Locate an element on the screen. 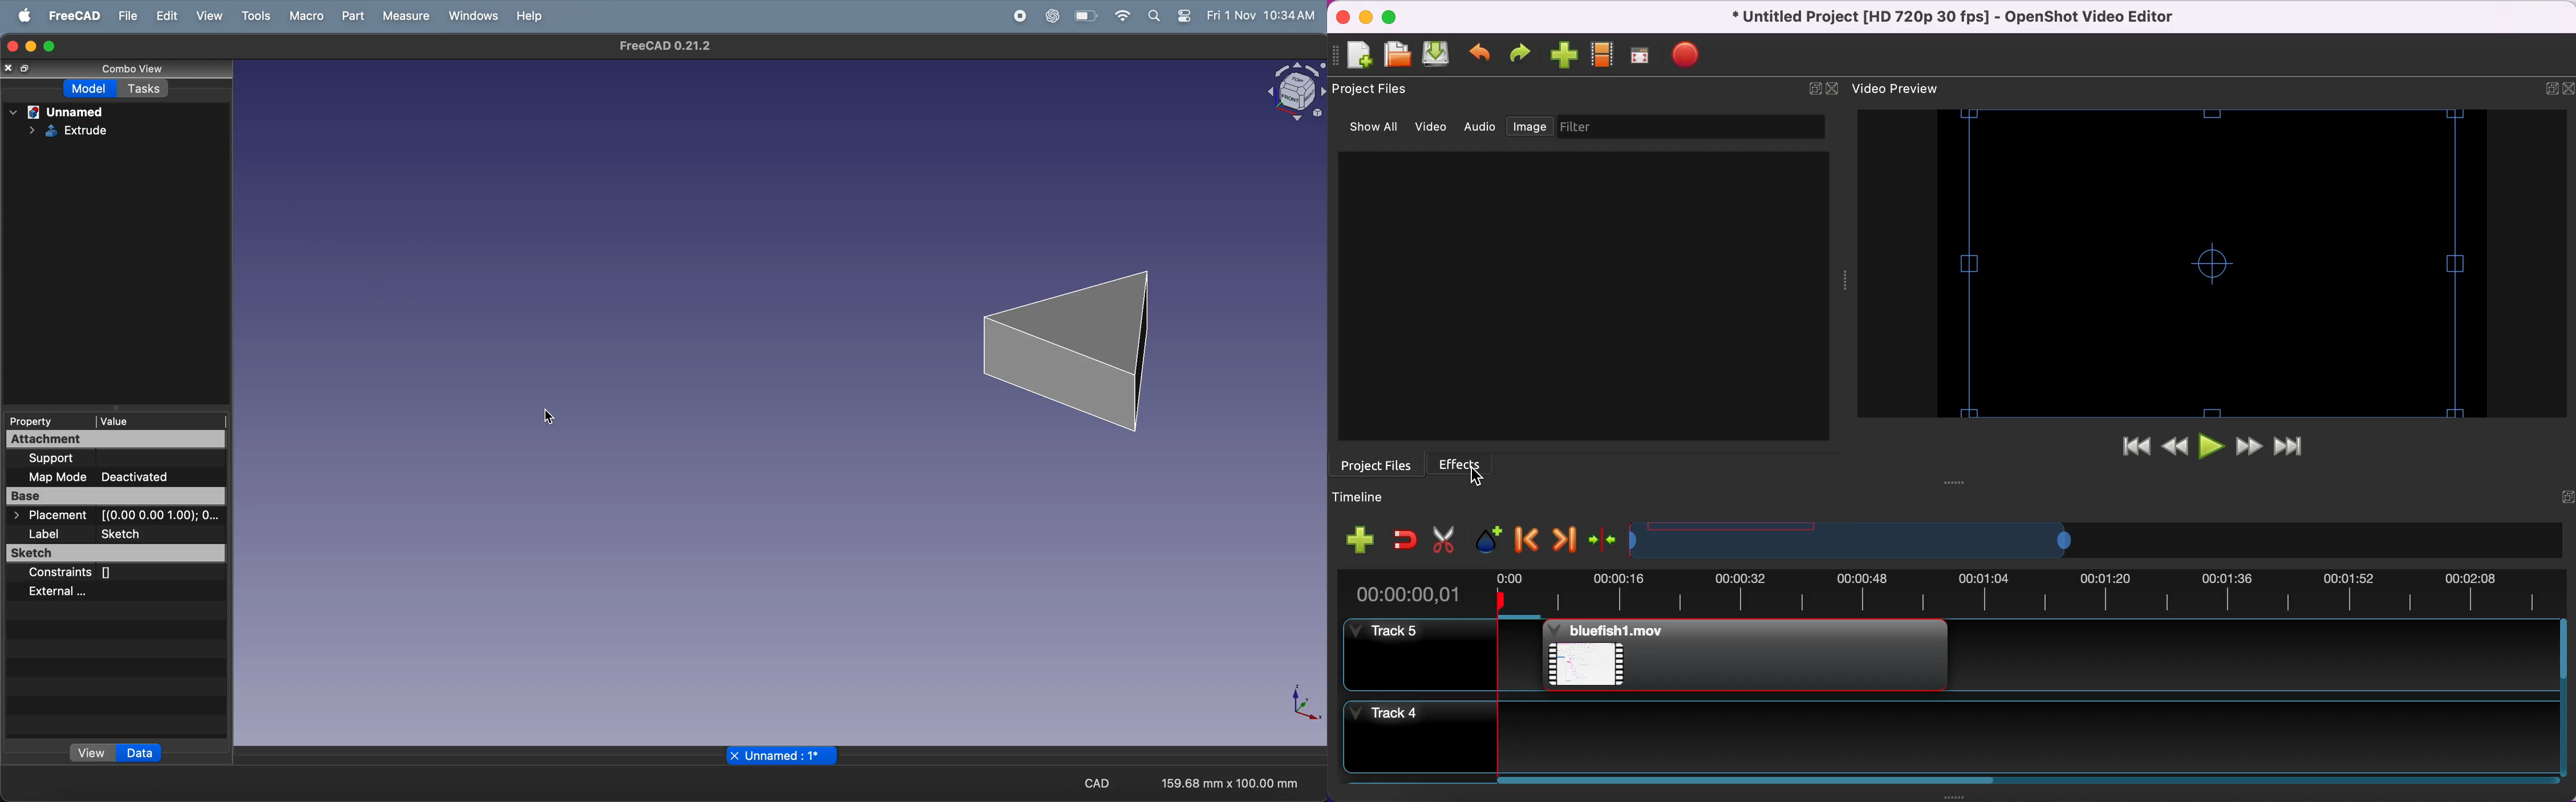 The image size is (2576, 812). minimize is located at coordinates (30, 47).